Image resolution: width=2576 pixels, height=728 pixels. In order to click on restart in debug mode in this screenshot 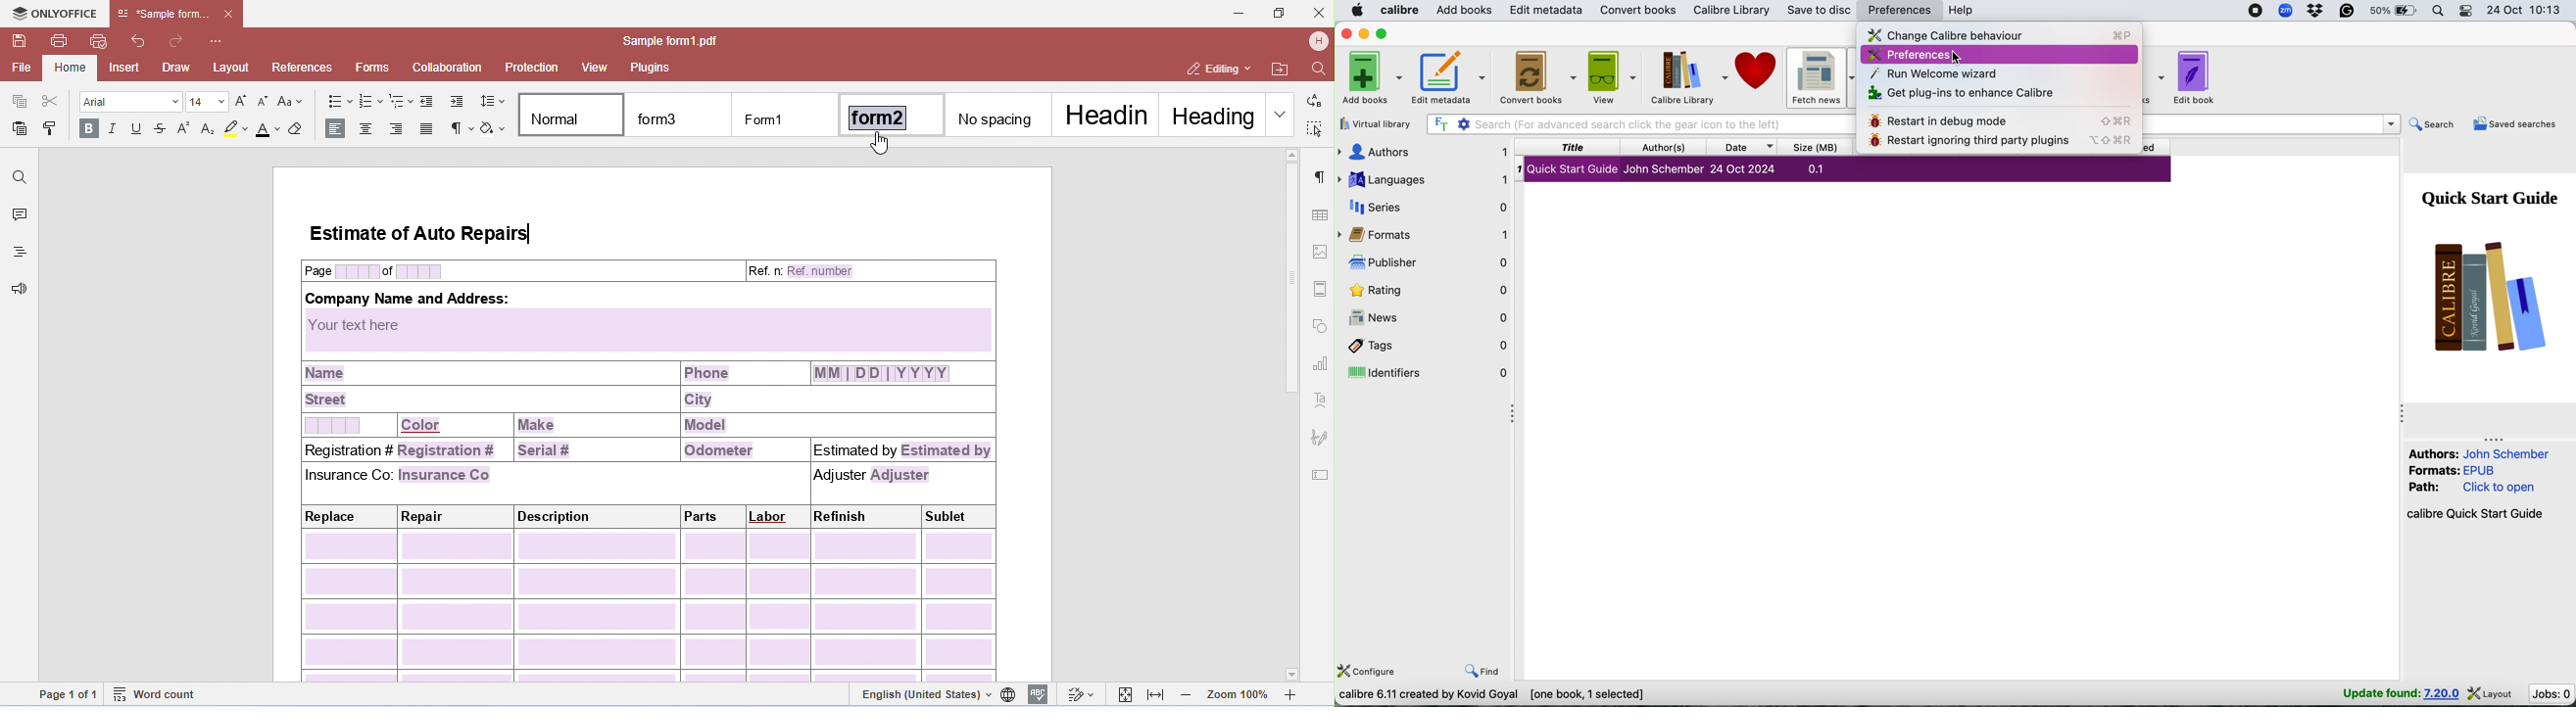, I will do `click(1999, 119)`.